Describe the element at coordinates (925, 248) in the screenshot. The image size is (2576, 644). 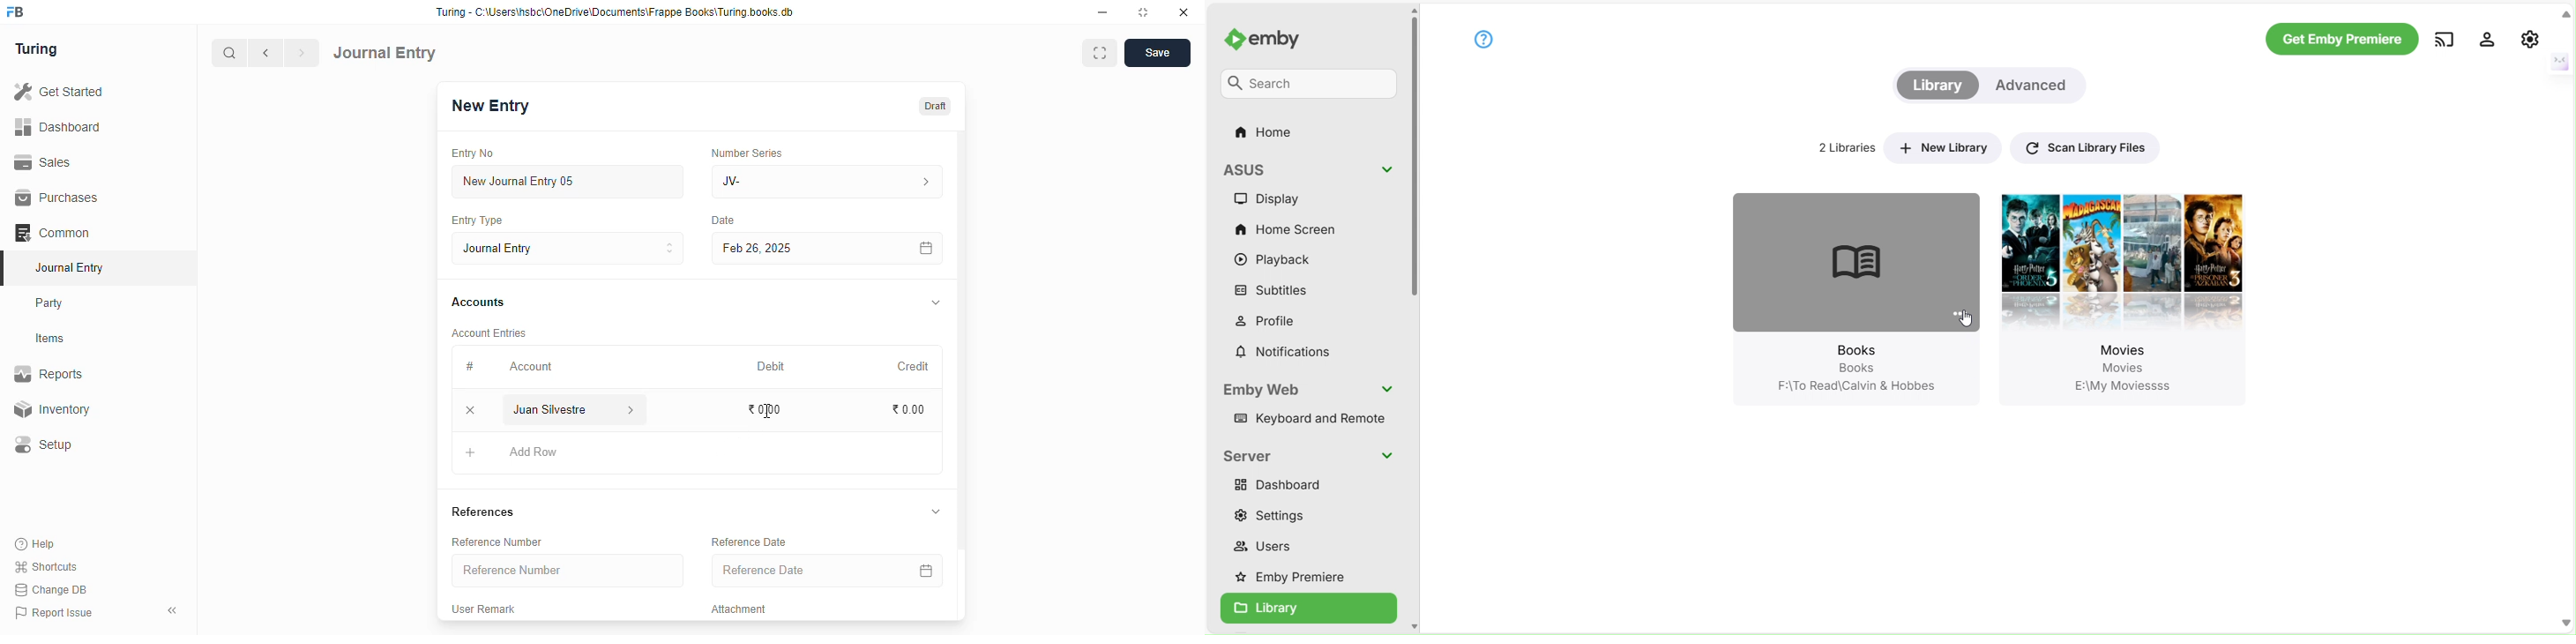
I see `calendar icon` at that location.